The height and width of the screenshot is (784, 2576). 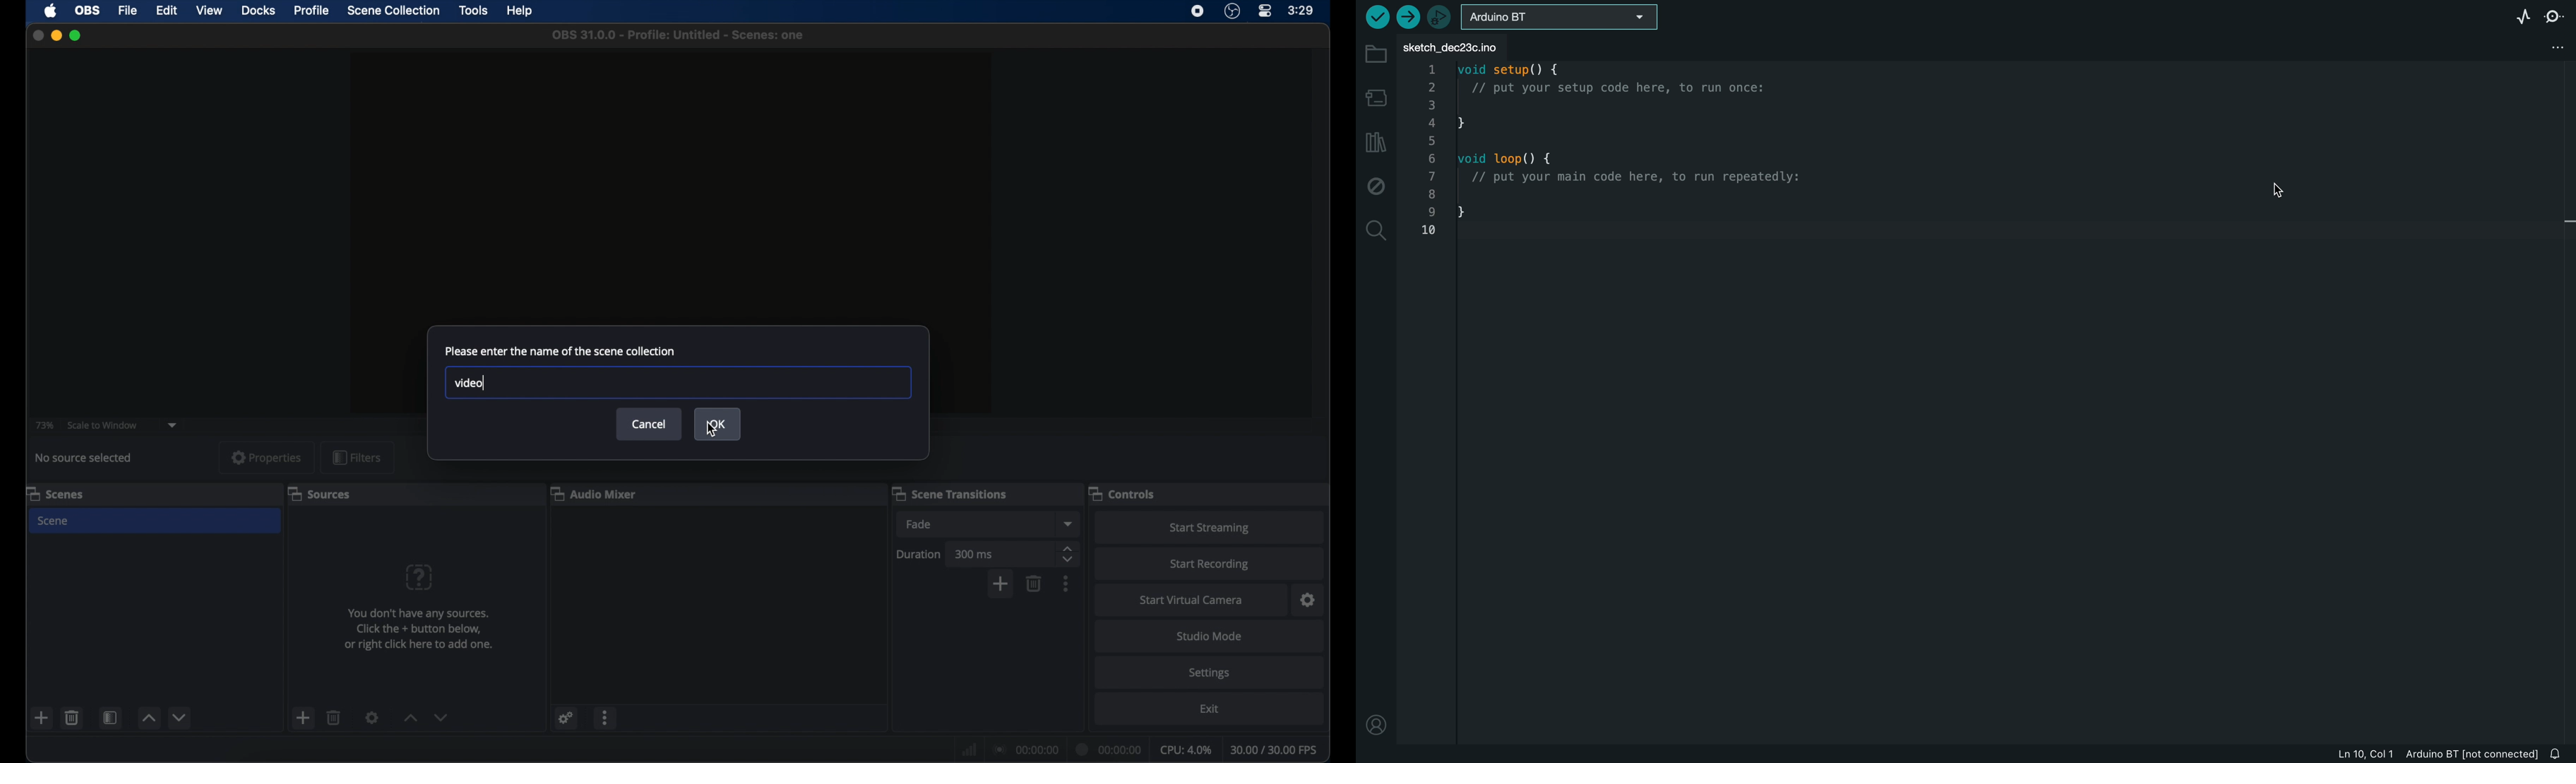 What do you see at coordinates (594, 492) in the screenshot?
I see `audio mixer` at bounding box center [594, 492].